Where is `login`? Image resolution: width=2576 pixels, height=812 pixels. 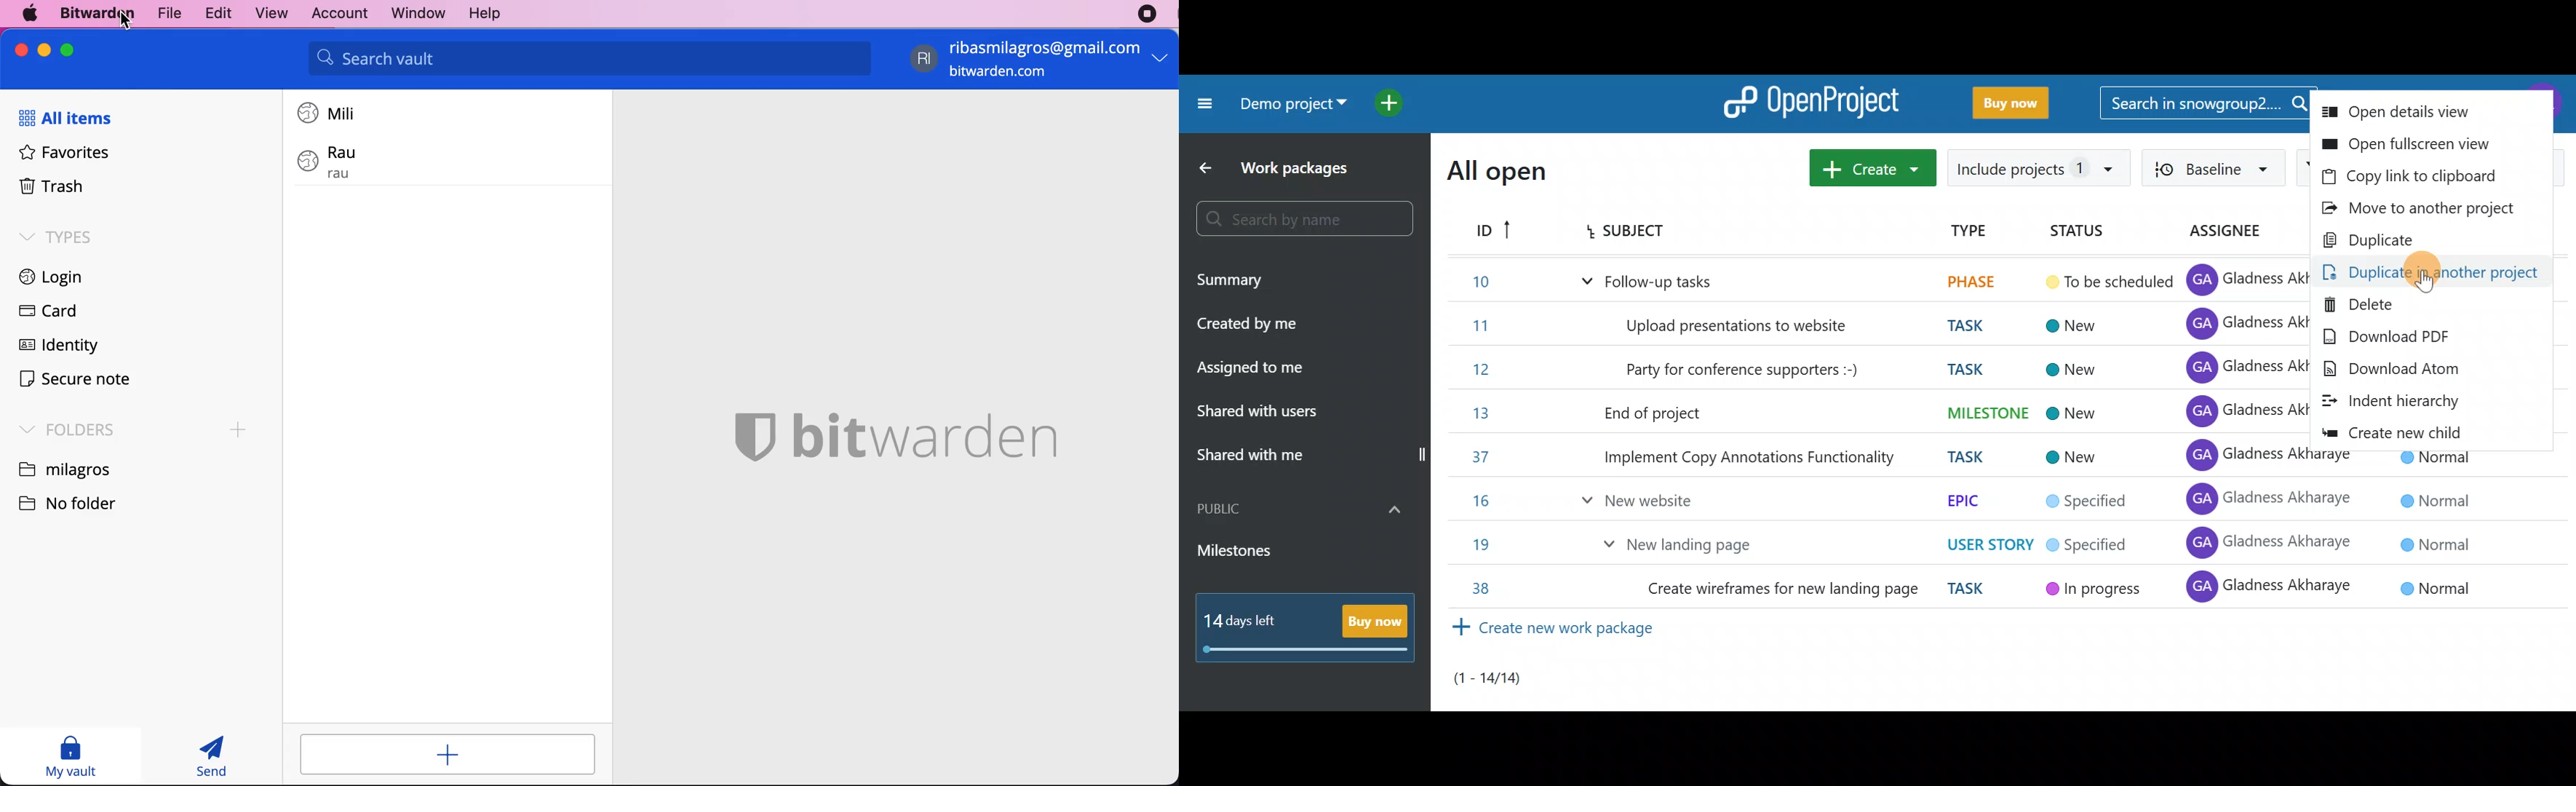 login is located at coordinates (44, 279).